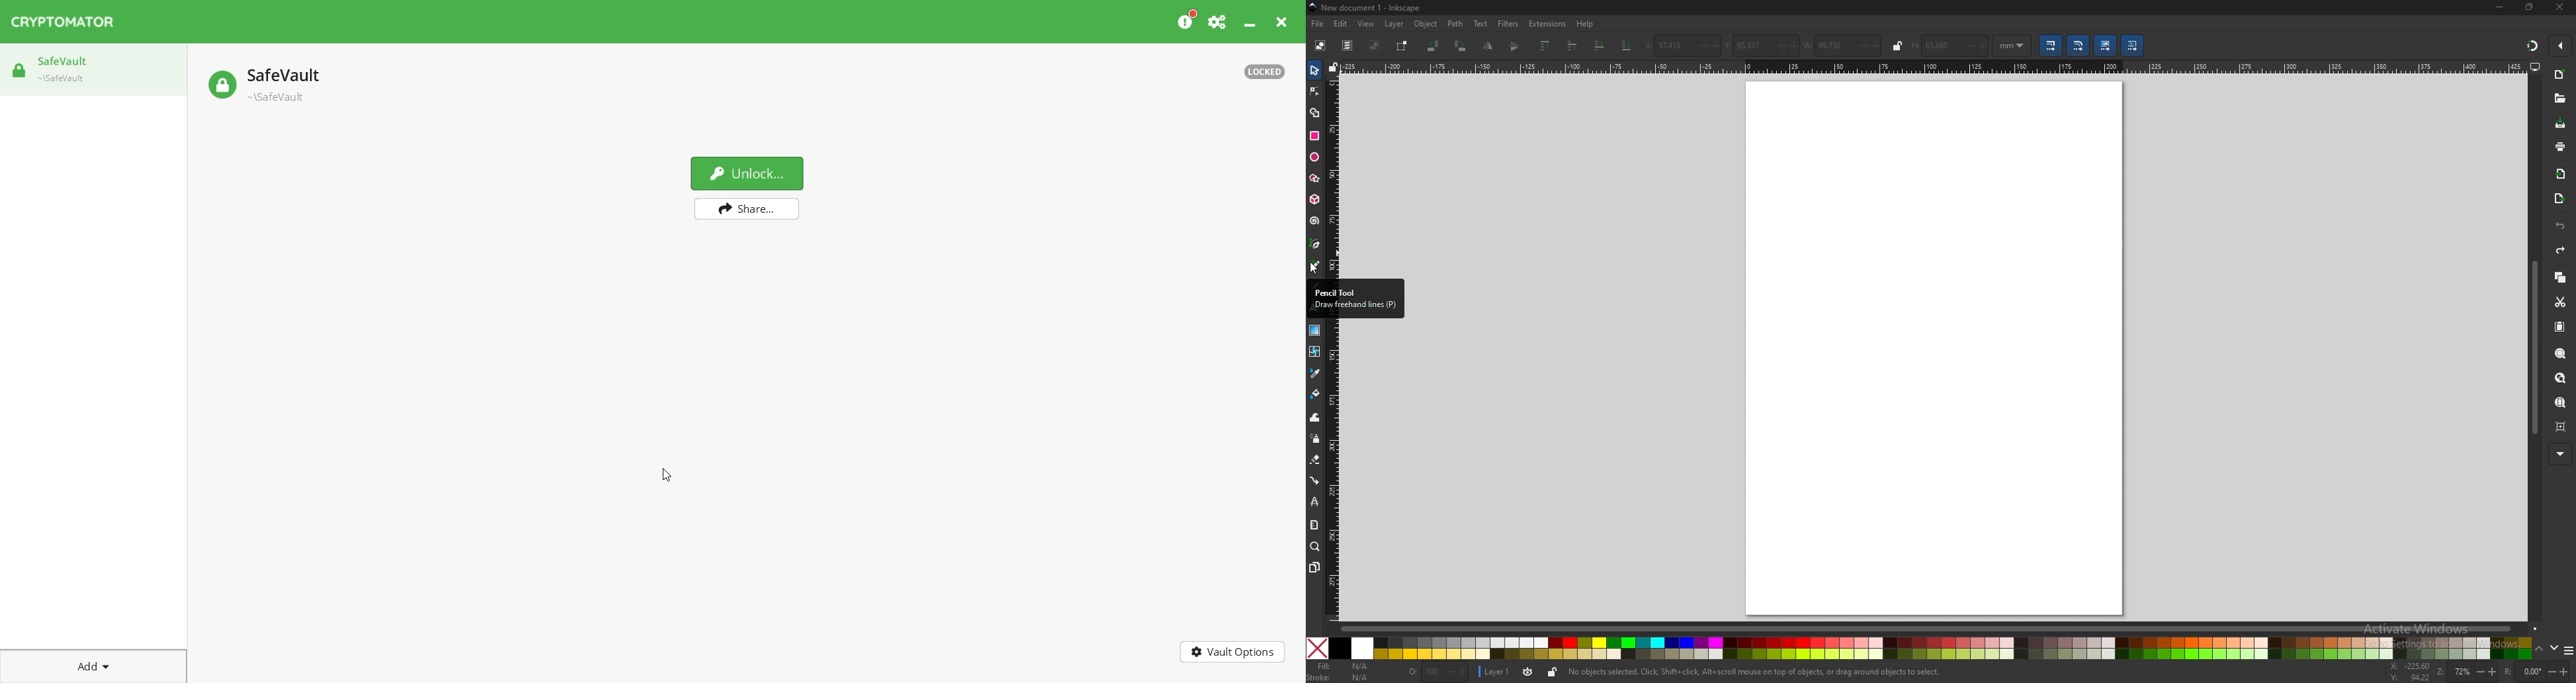  Describe the element at coordinates (1341, 678) in the screenshot. I see `stroke` at that location.